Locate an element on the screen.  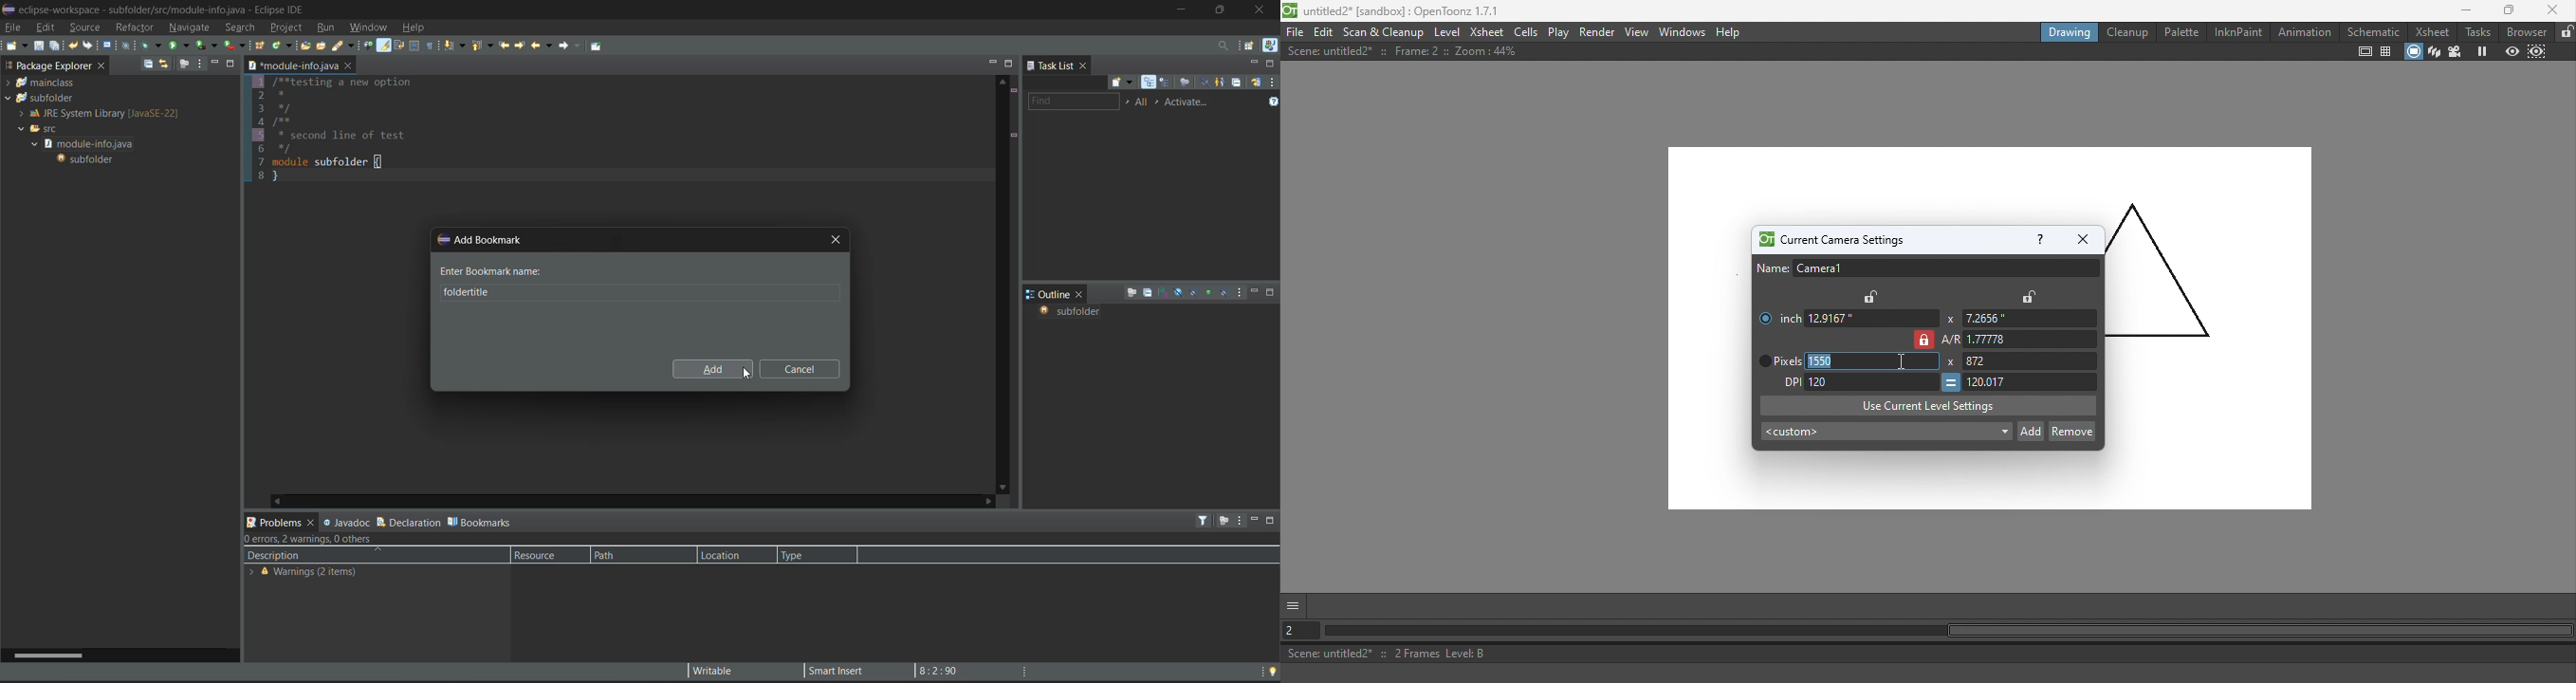
minimize is located at coordinates (213, 63).